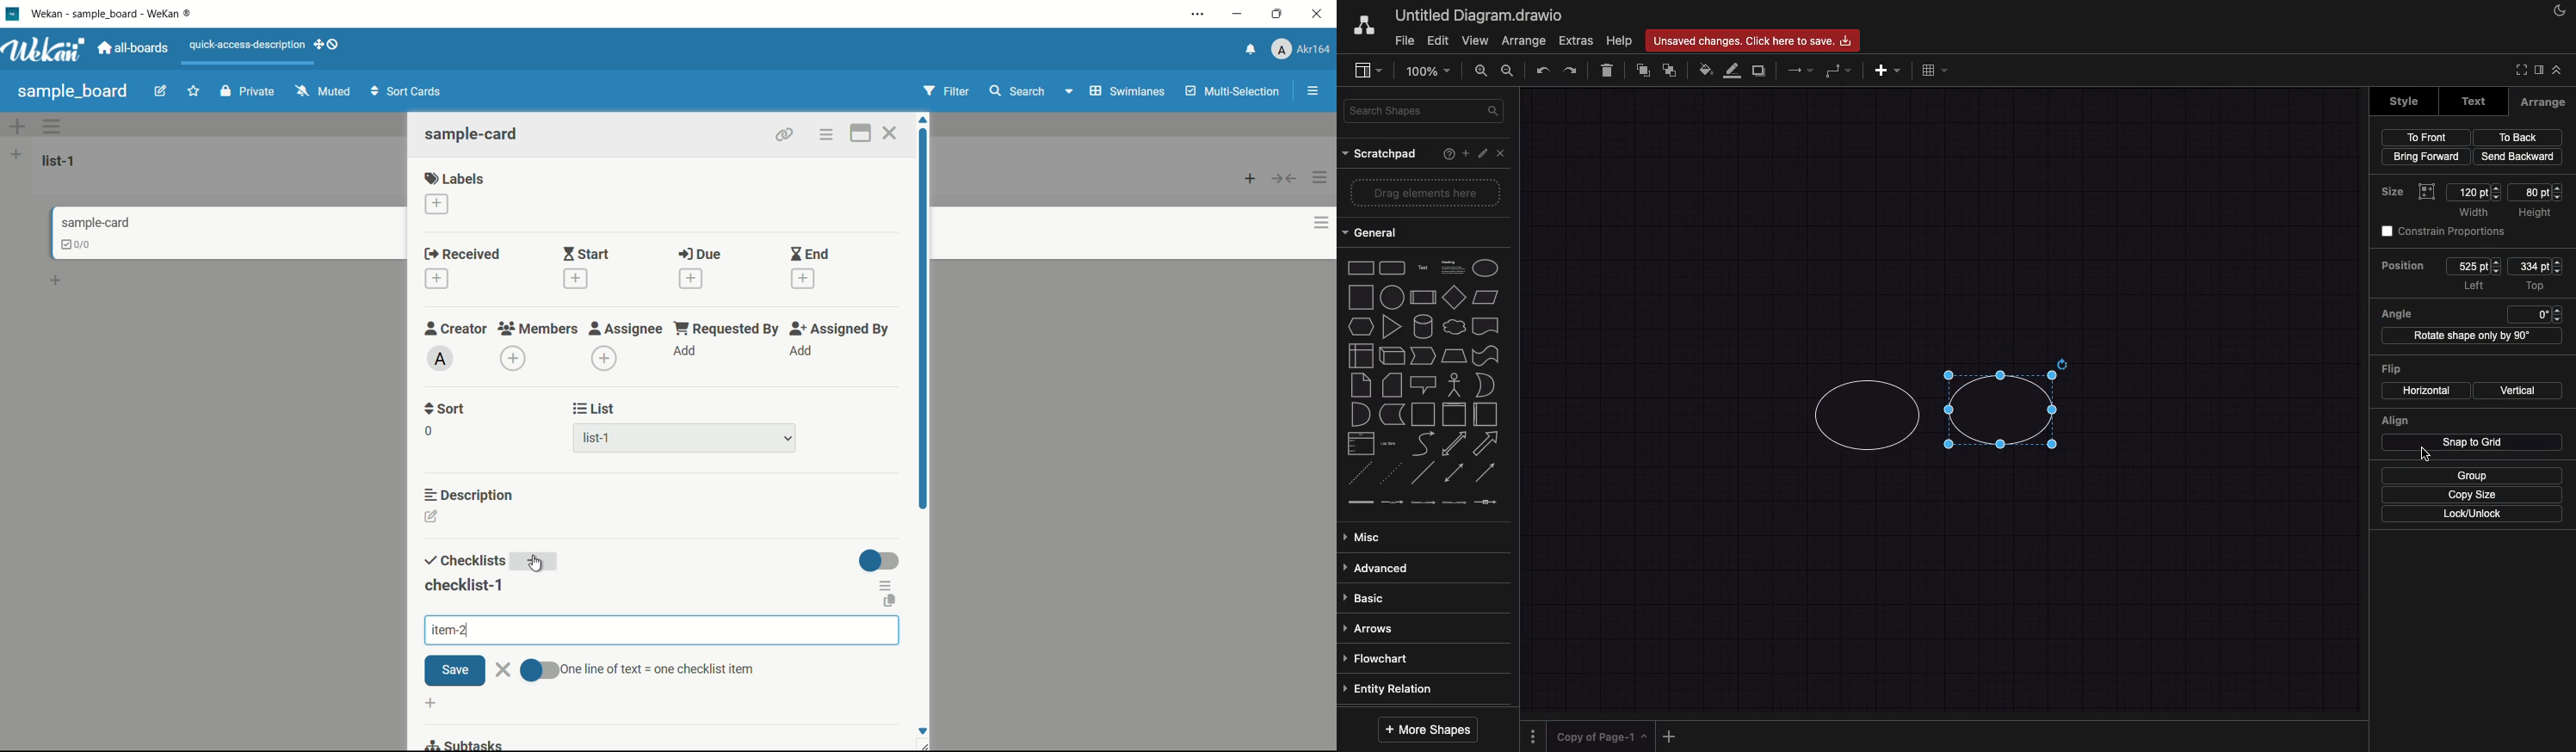 The height and width of the screenshot is (756, 2576). I want to click on checklist-1, so click(463, 586).